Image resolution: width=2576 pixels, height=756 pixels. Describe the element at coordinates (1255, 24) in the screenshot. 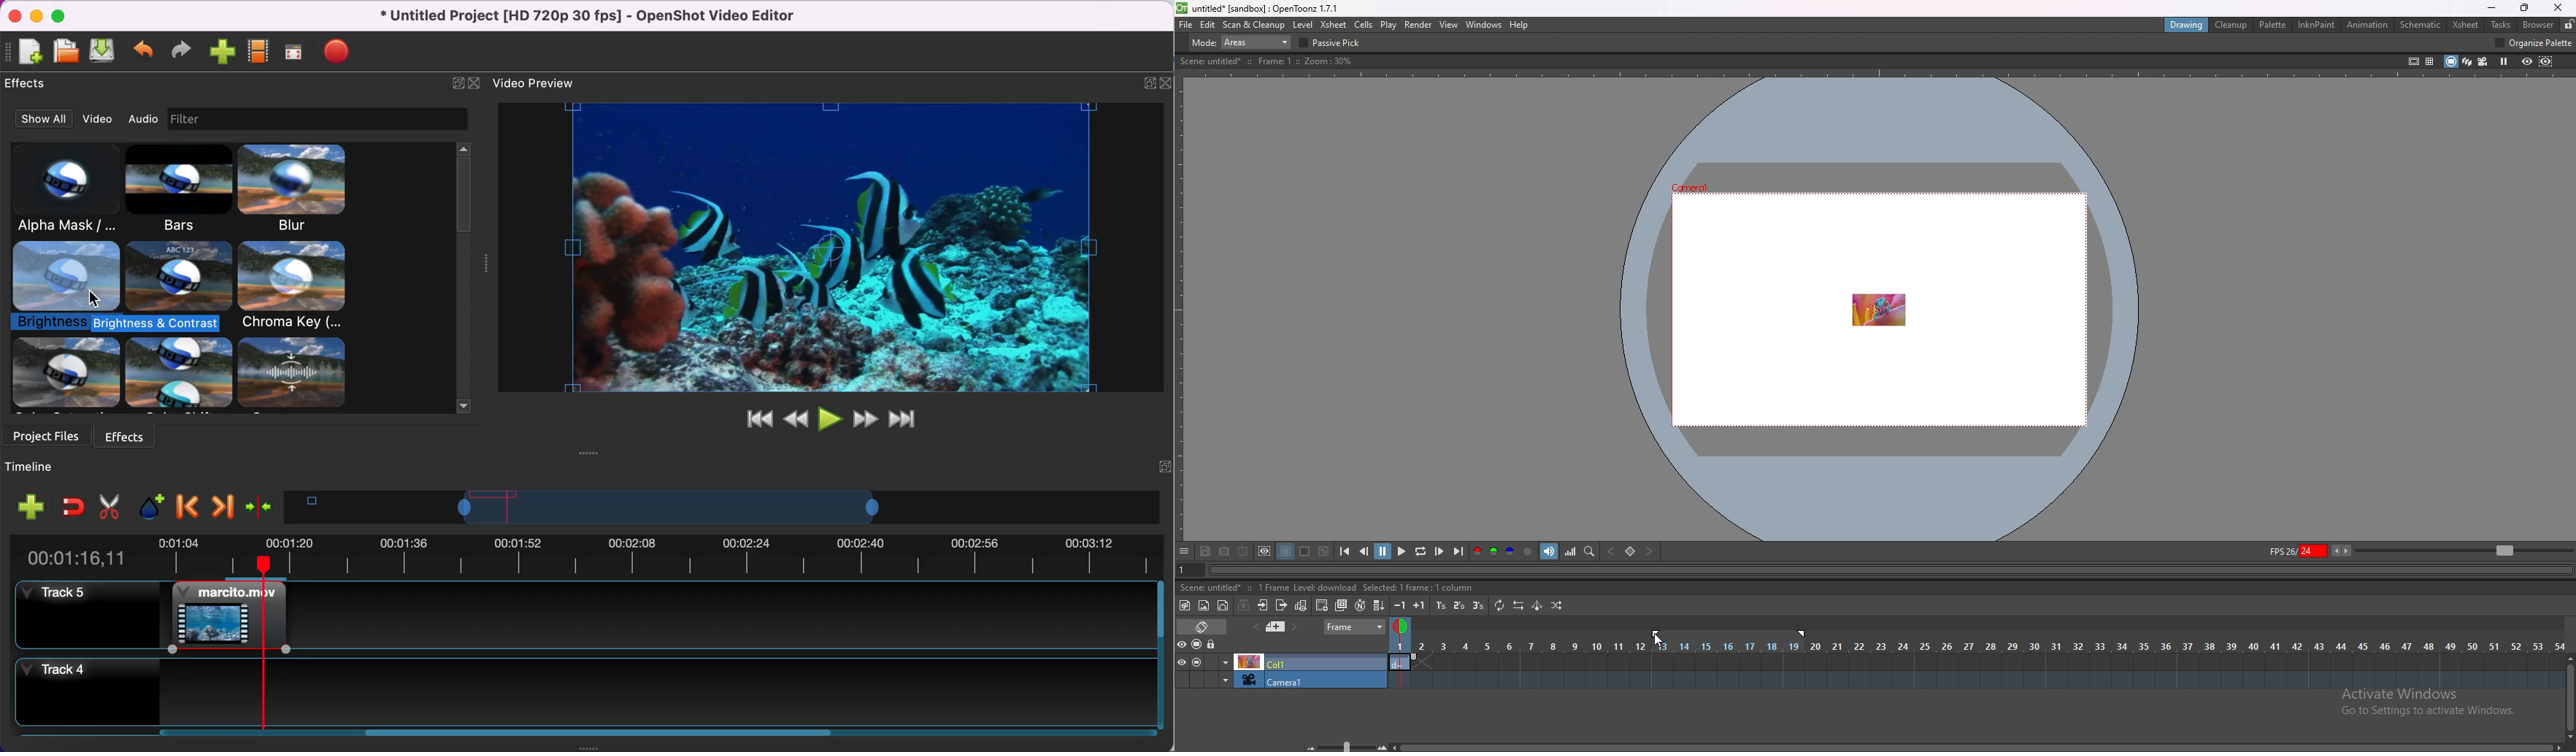

I see `scan and cleanup` at that location.